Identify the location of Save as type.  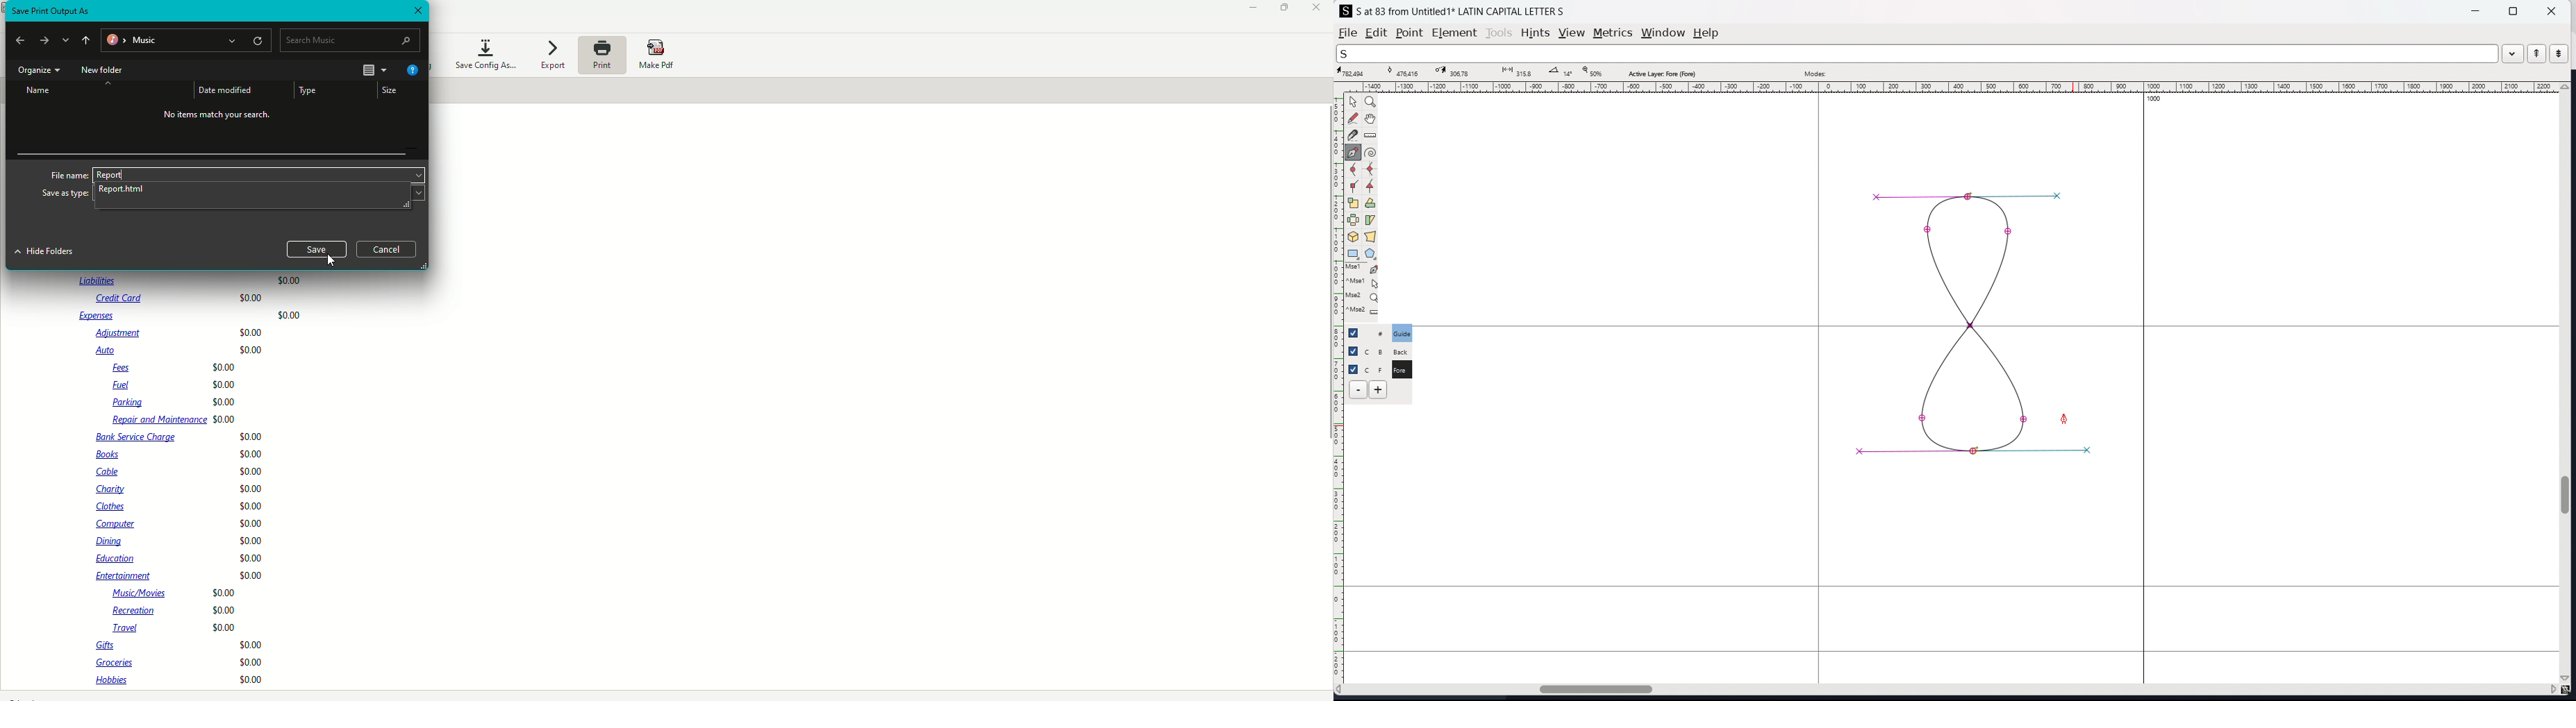
(65, 194).